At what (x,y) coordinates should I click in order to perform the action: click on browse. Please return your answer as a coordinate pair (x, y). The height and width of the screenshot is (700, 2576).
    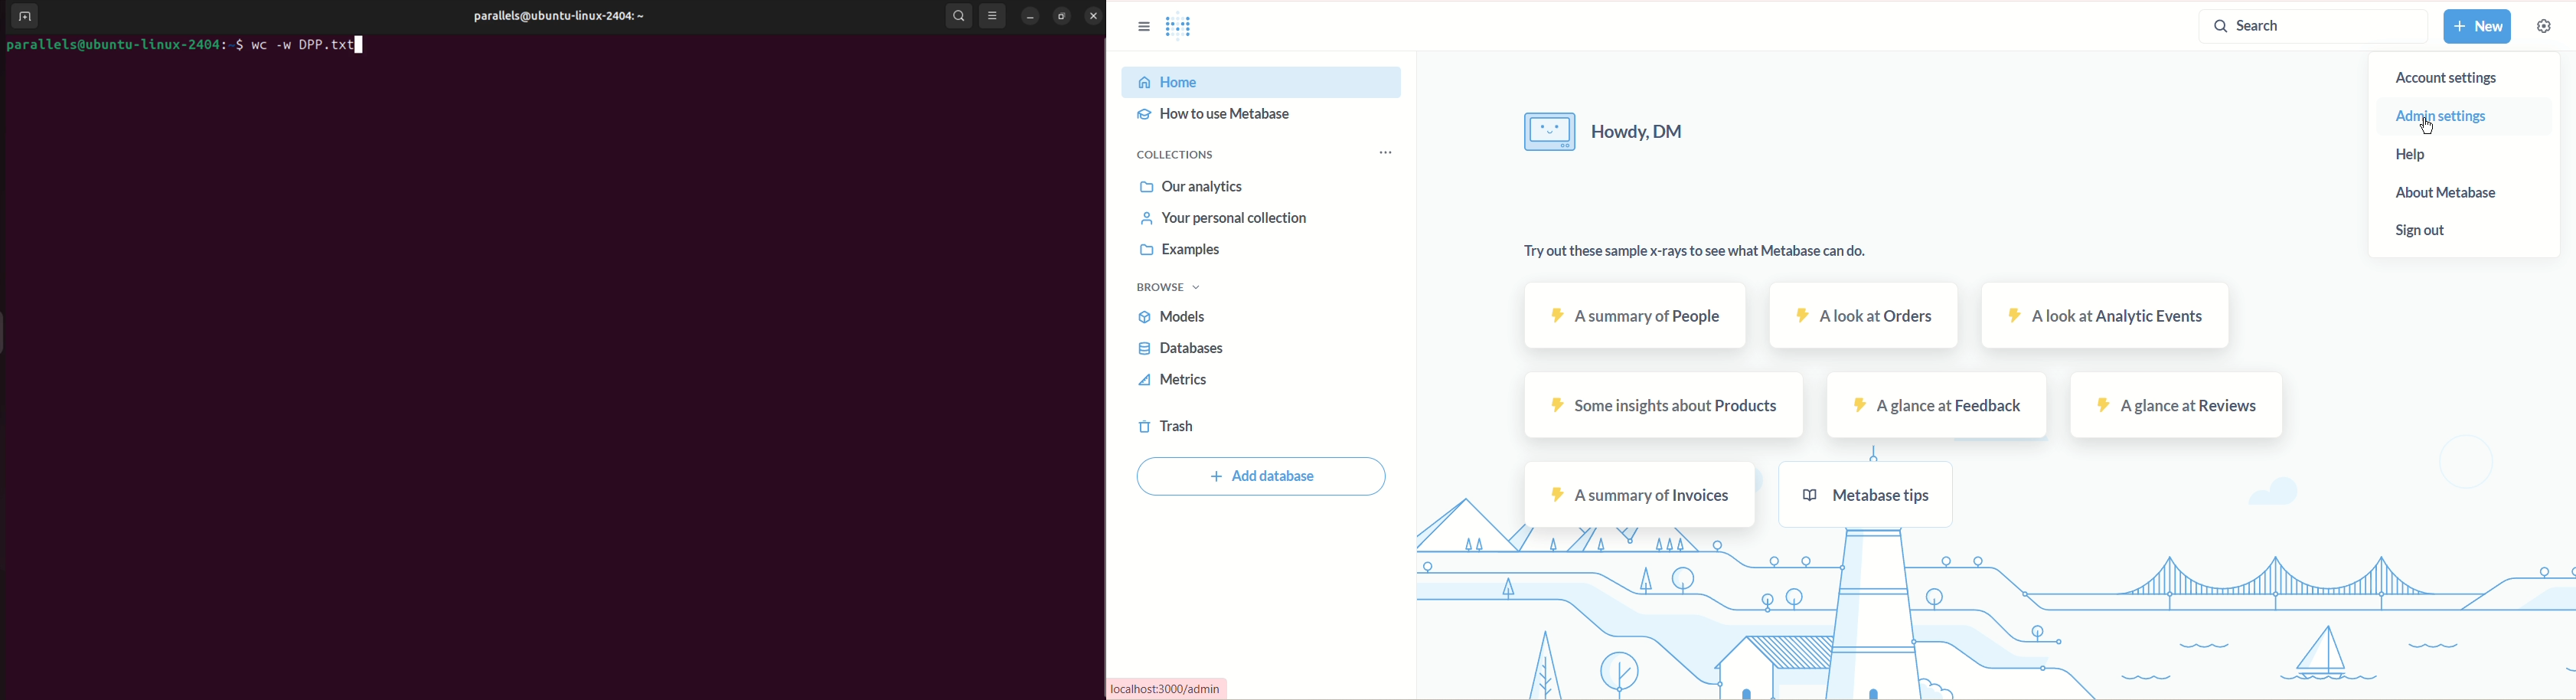
    Looking at the image, I should click on (1171, 287).